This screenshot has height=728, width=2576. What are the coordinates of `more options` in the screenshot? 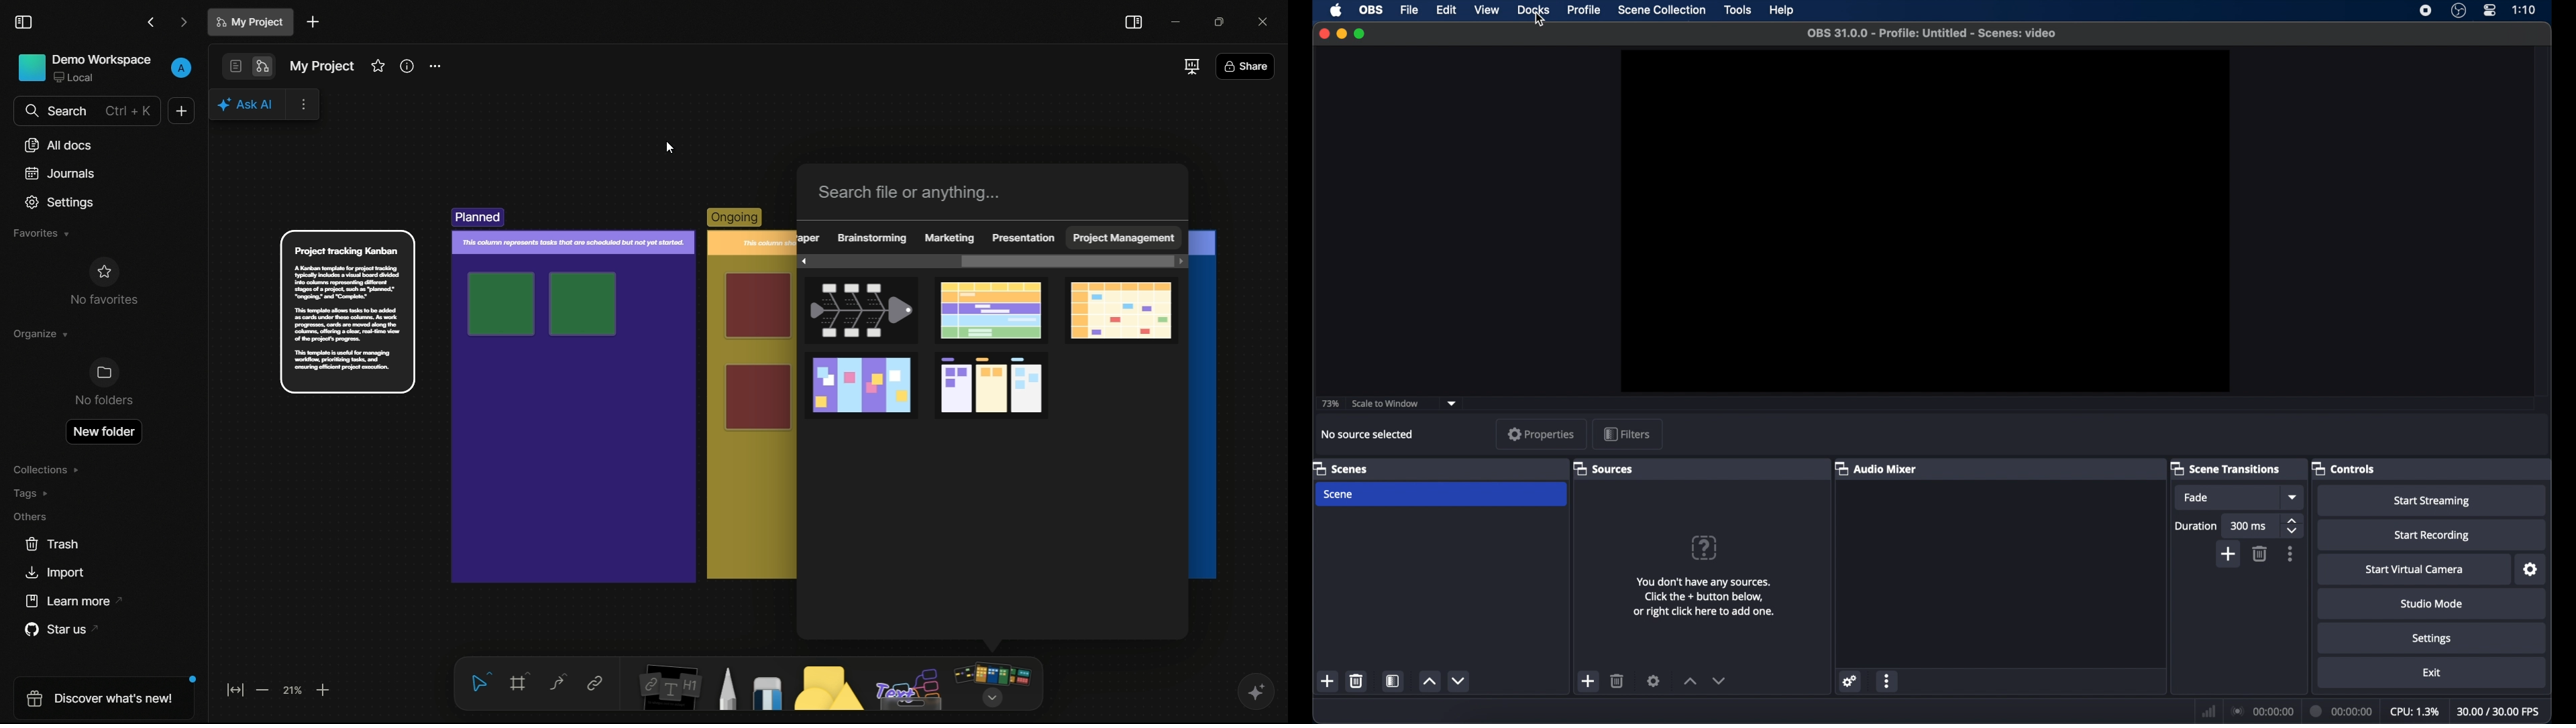 It's located at (305, 106).